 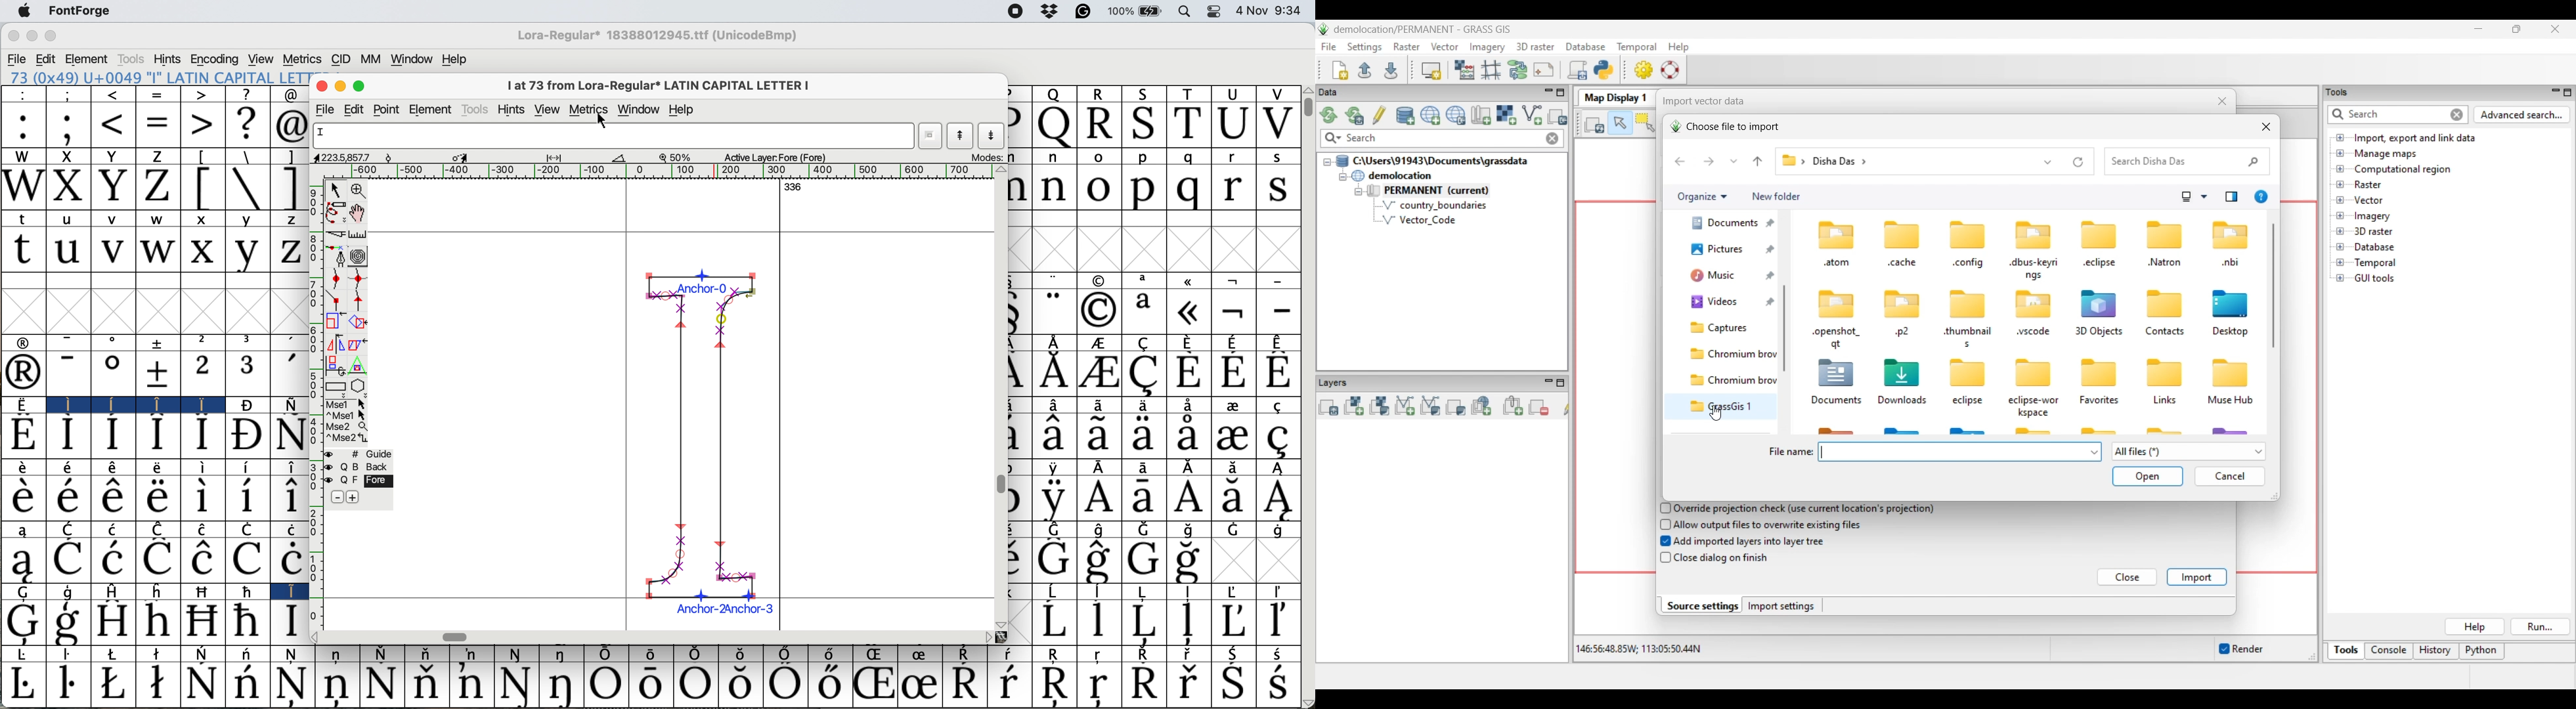 What do you see at coordinates (1280, 311) in the screenshot?
I see `-` at bounding box center [1280, 311].